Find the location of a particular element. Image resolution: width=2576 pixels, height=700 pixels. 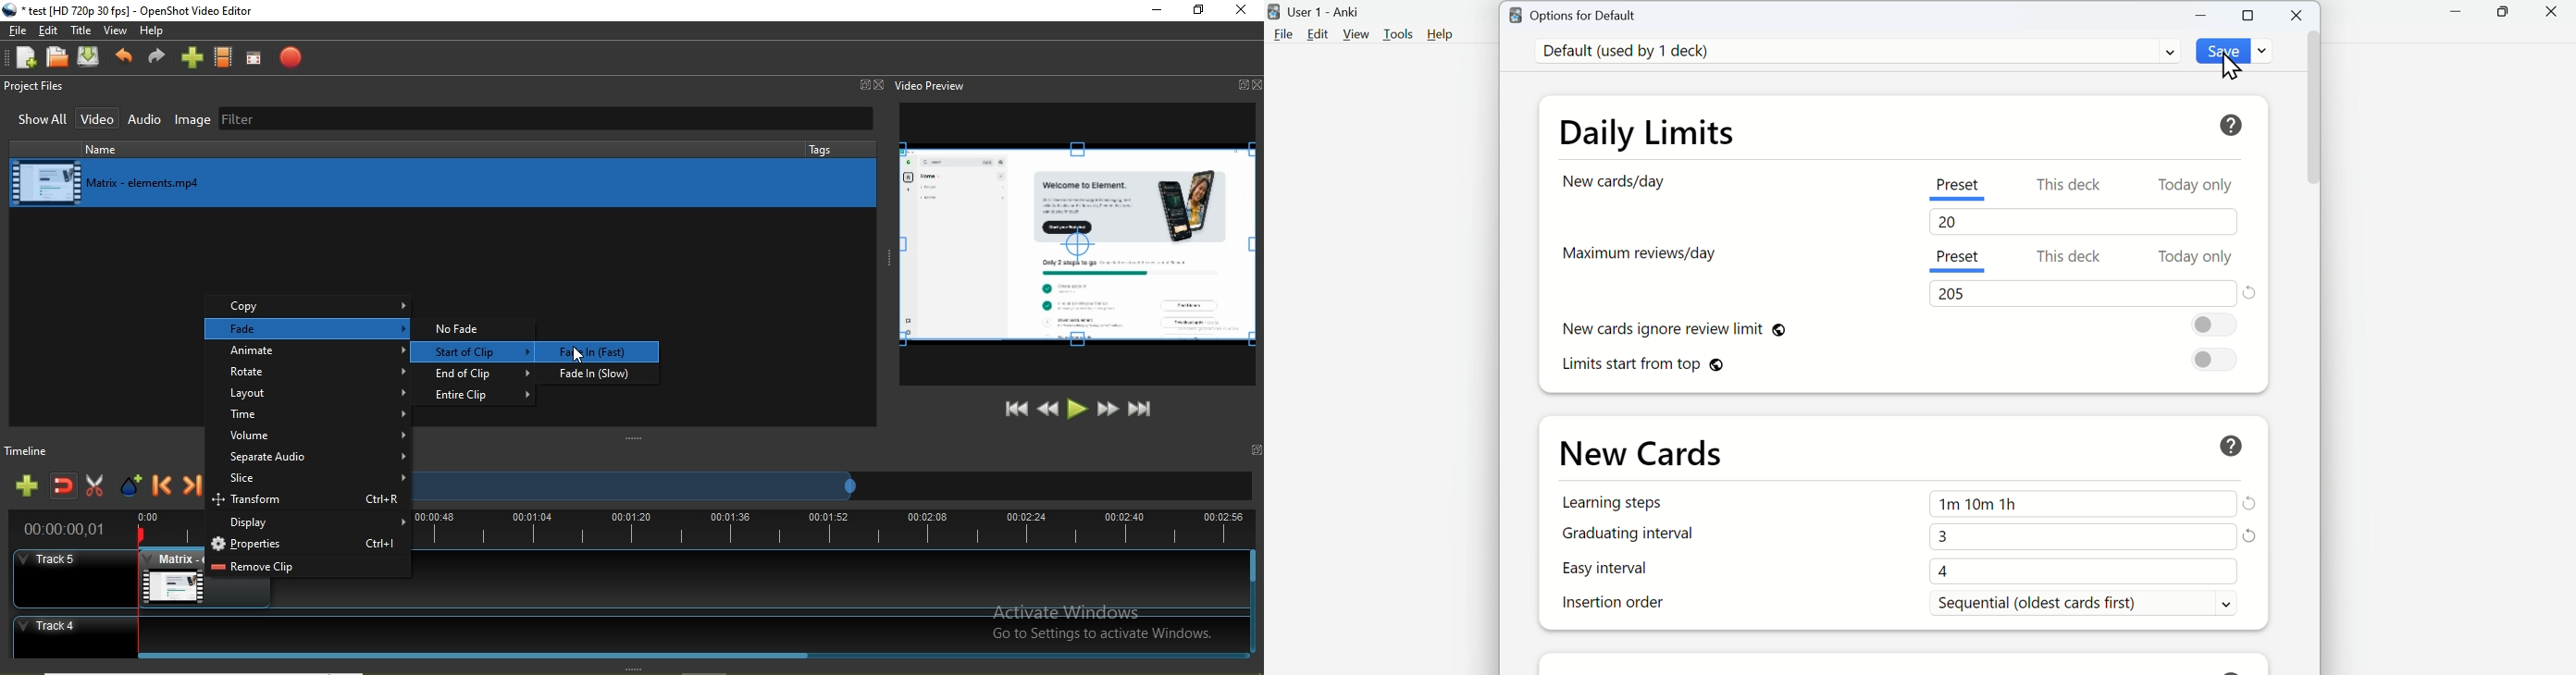

tags is located at coordinates (824, 149).